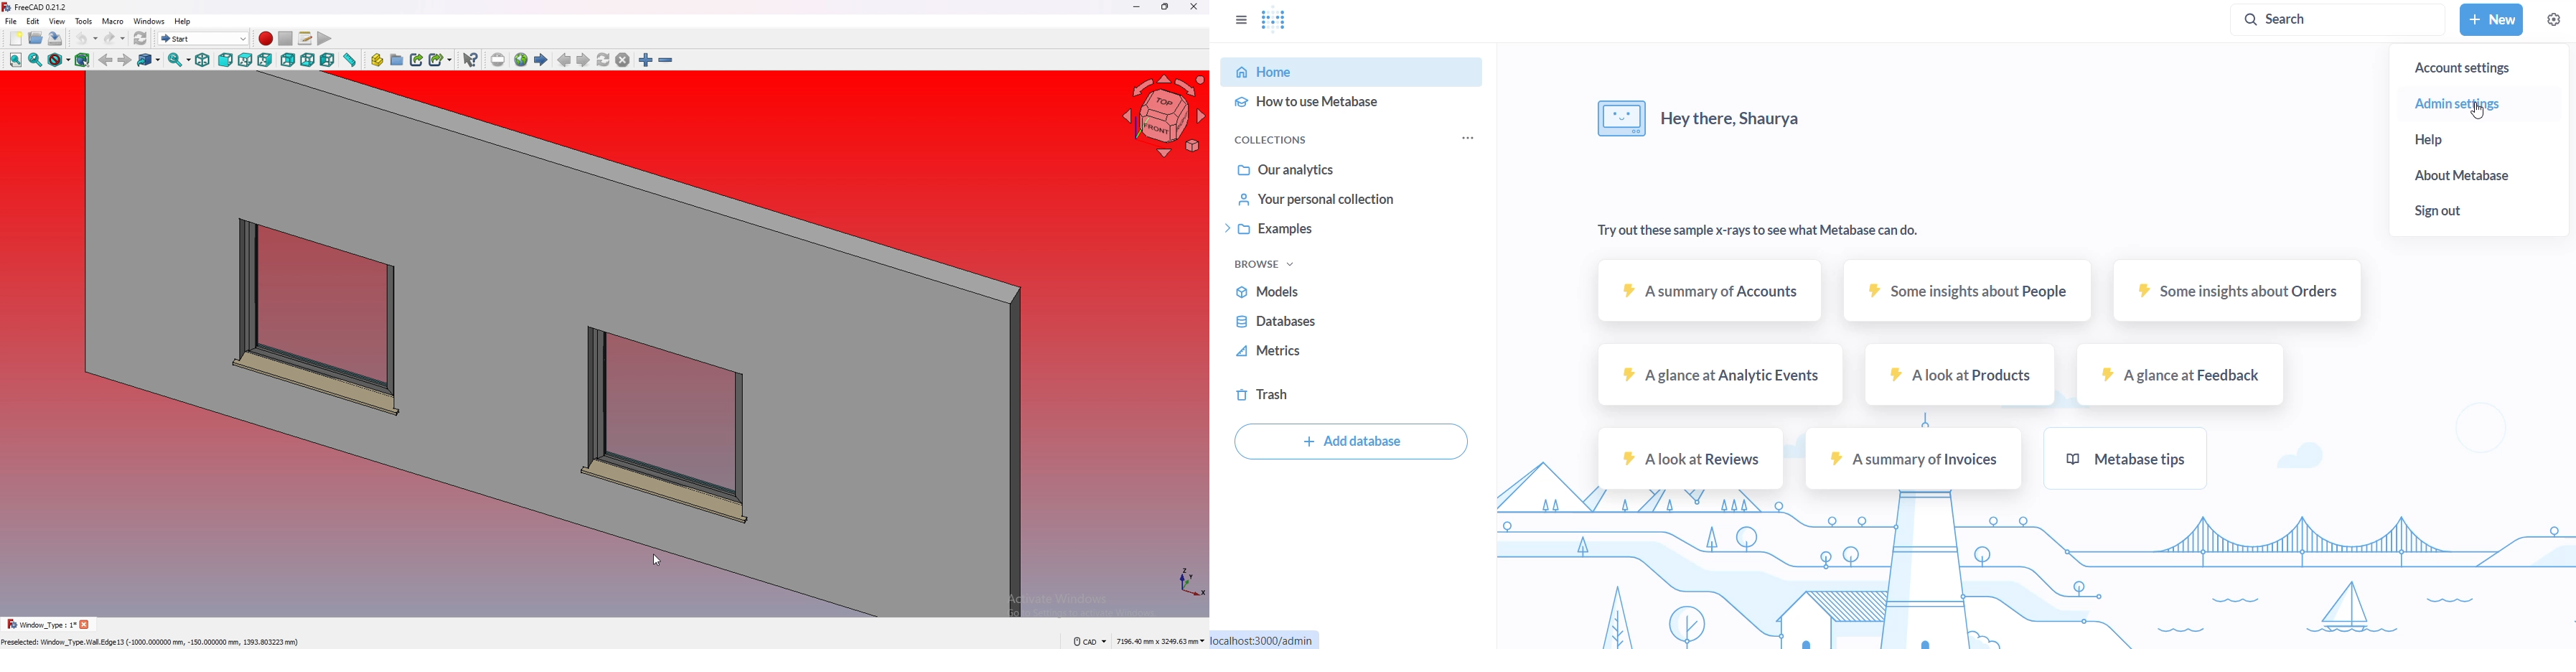 The image size is (2576, 672). What do you see at coordinates (2481, 175) in the screenshot?
I see `about metabse` at bounding box center [2481, 175].